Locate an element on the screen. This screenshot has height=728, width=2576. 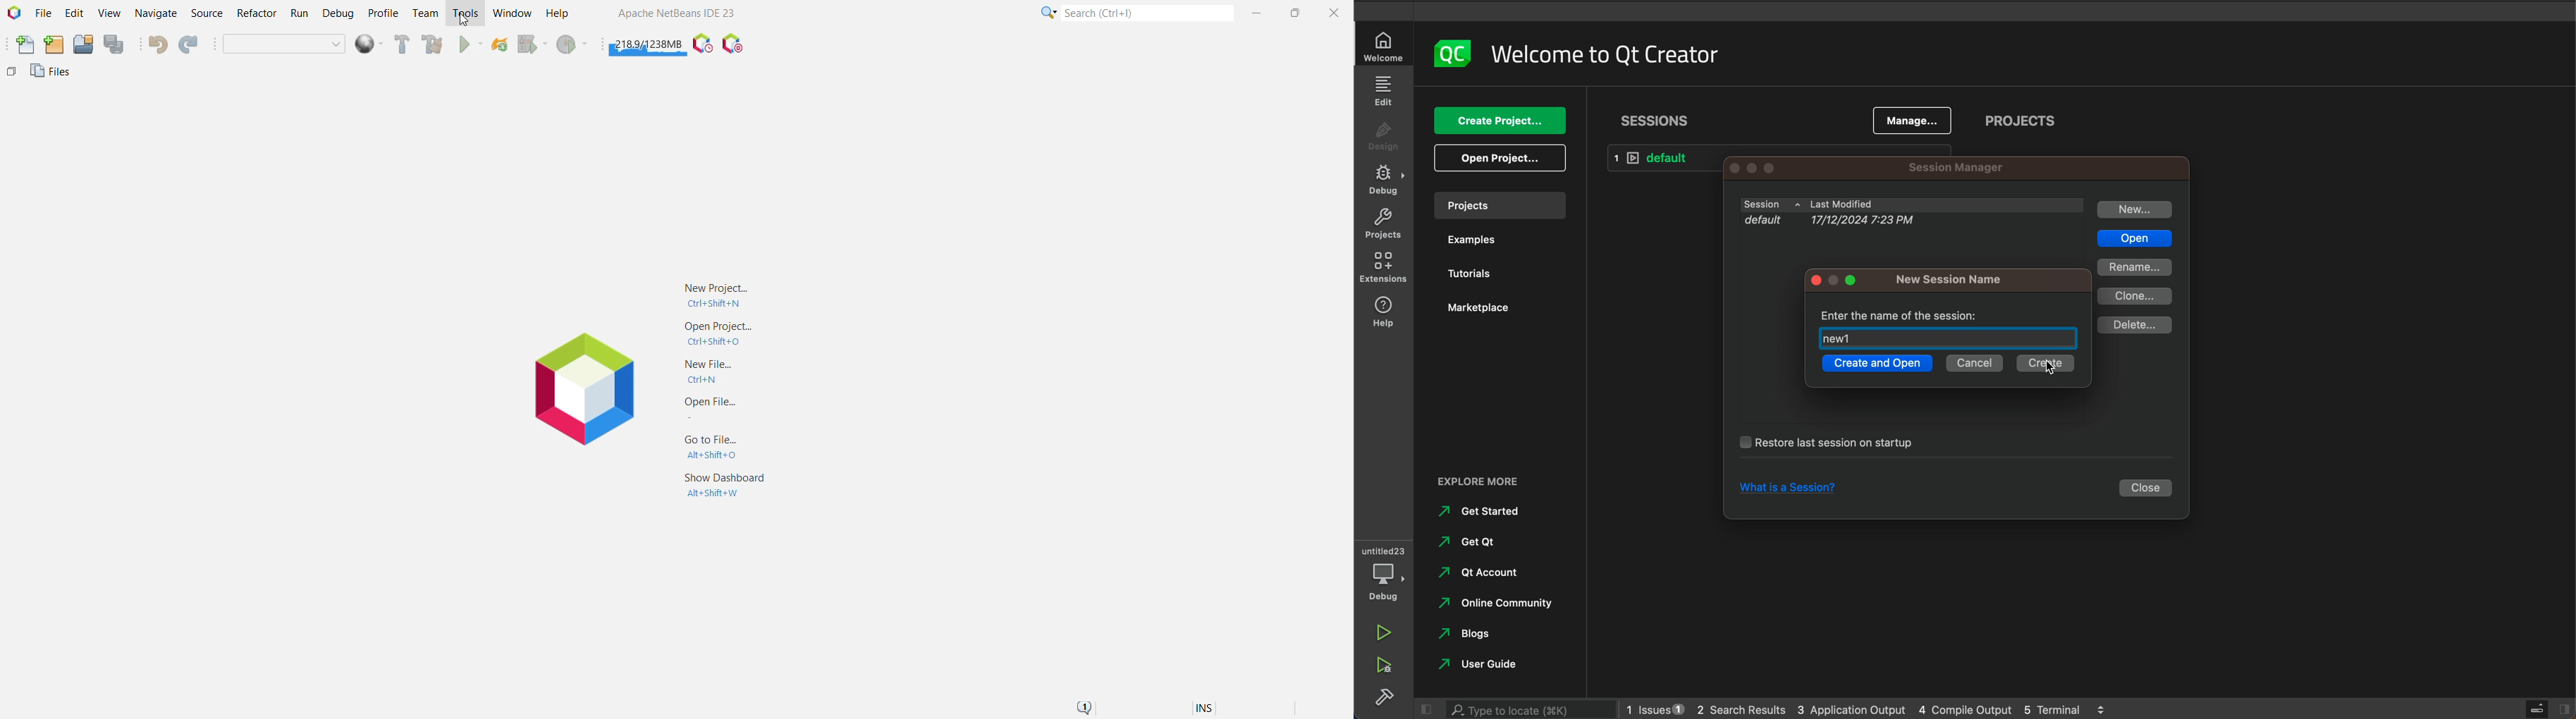
get qt is located at coordinates (1470, 542).